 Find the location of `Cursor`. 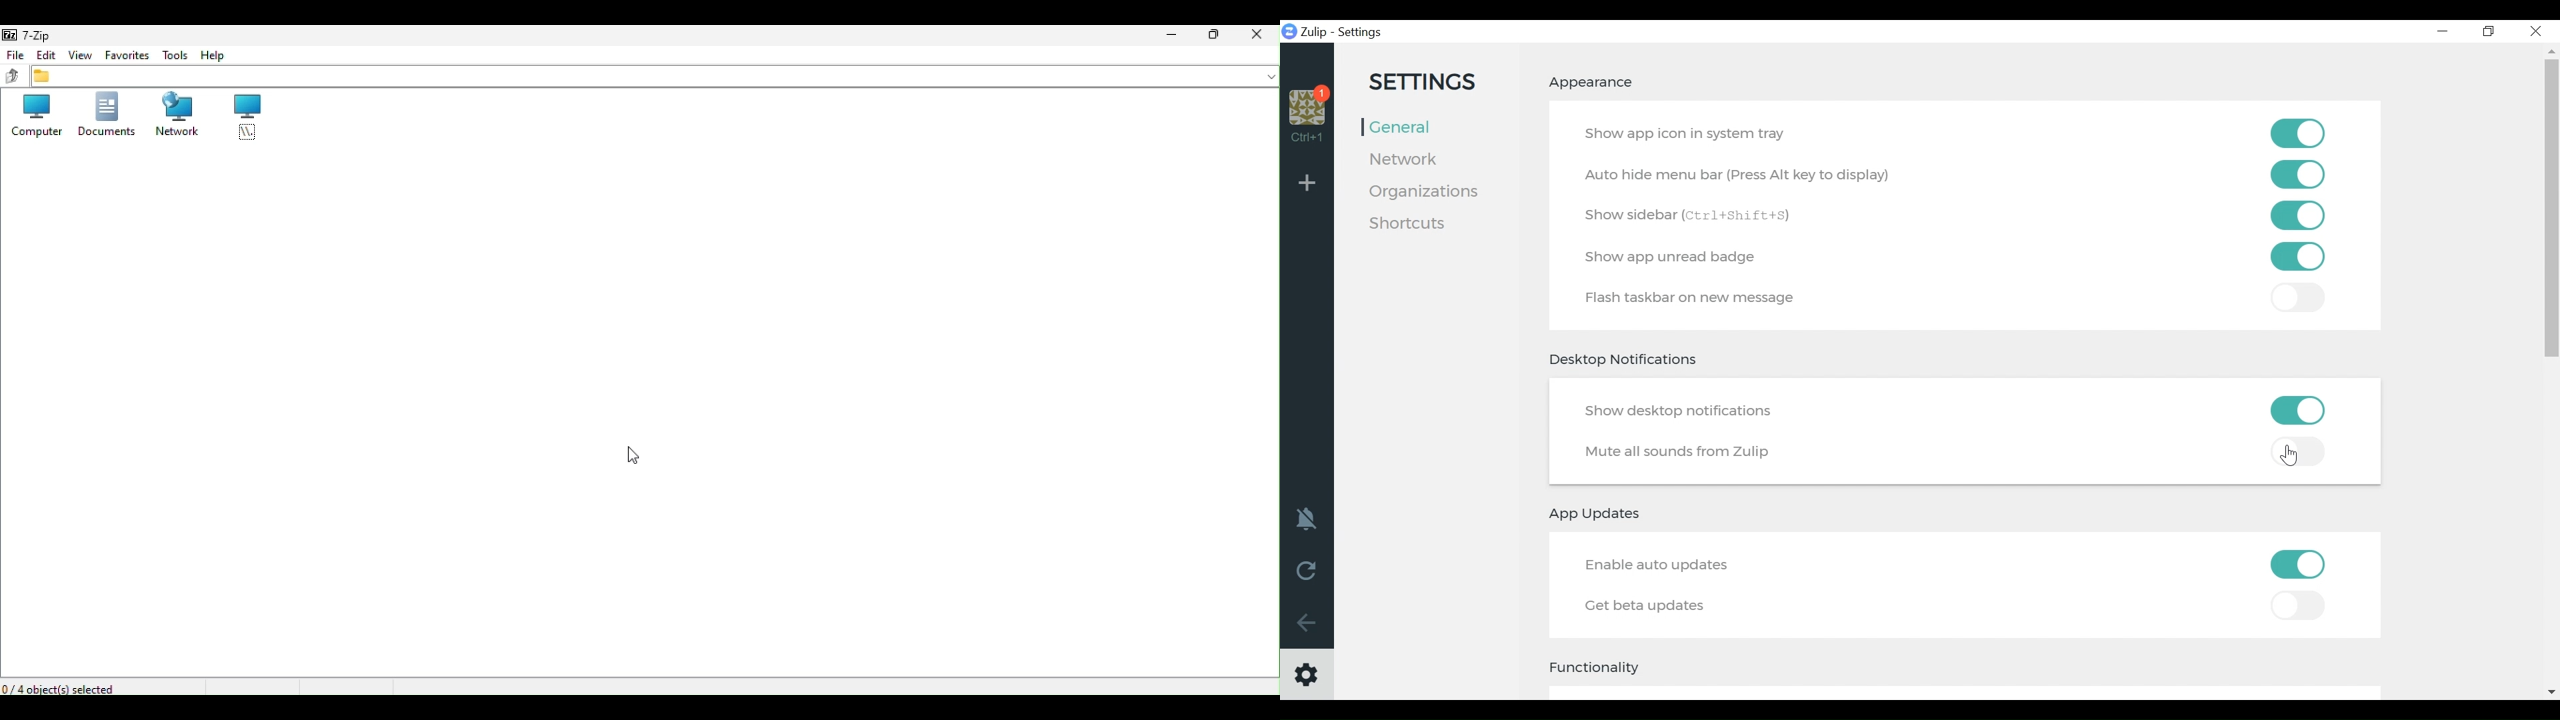

Cursor is located at coordinates (2290, 457).